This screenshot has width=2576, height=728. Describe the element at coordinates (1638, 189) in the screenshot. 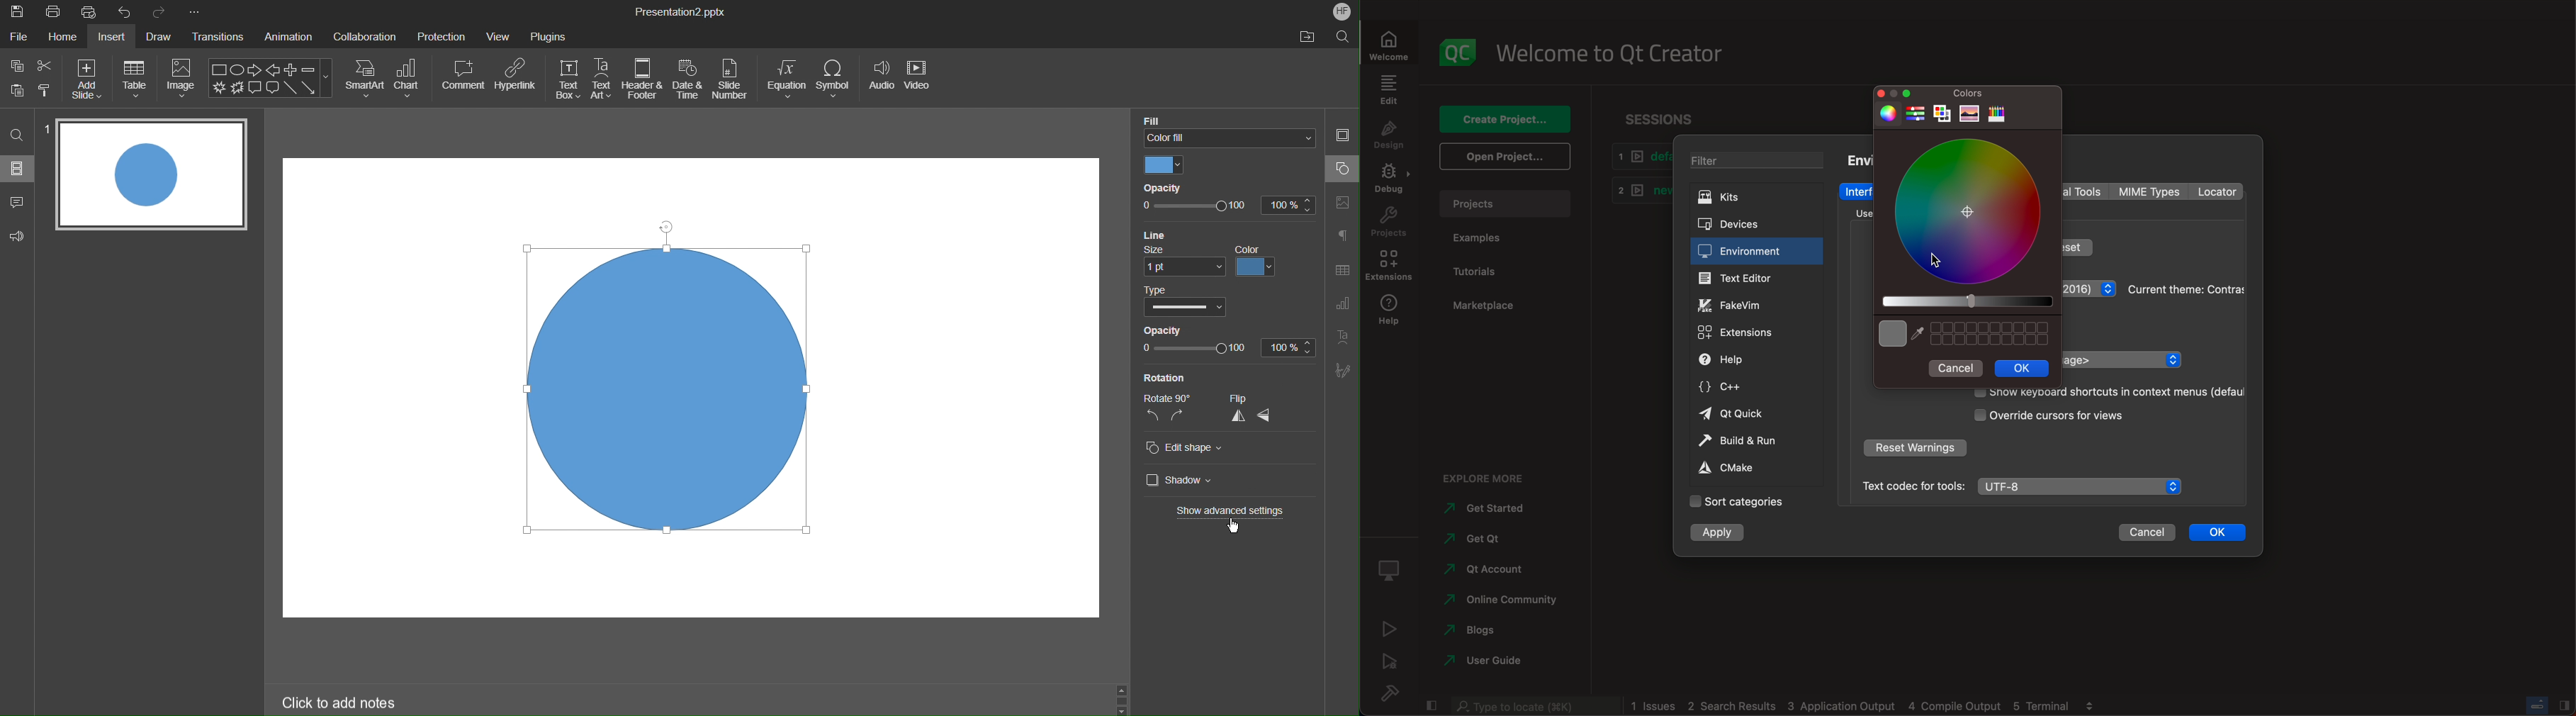

I see `2` at that location.